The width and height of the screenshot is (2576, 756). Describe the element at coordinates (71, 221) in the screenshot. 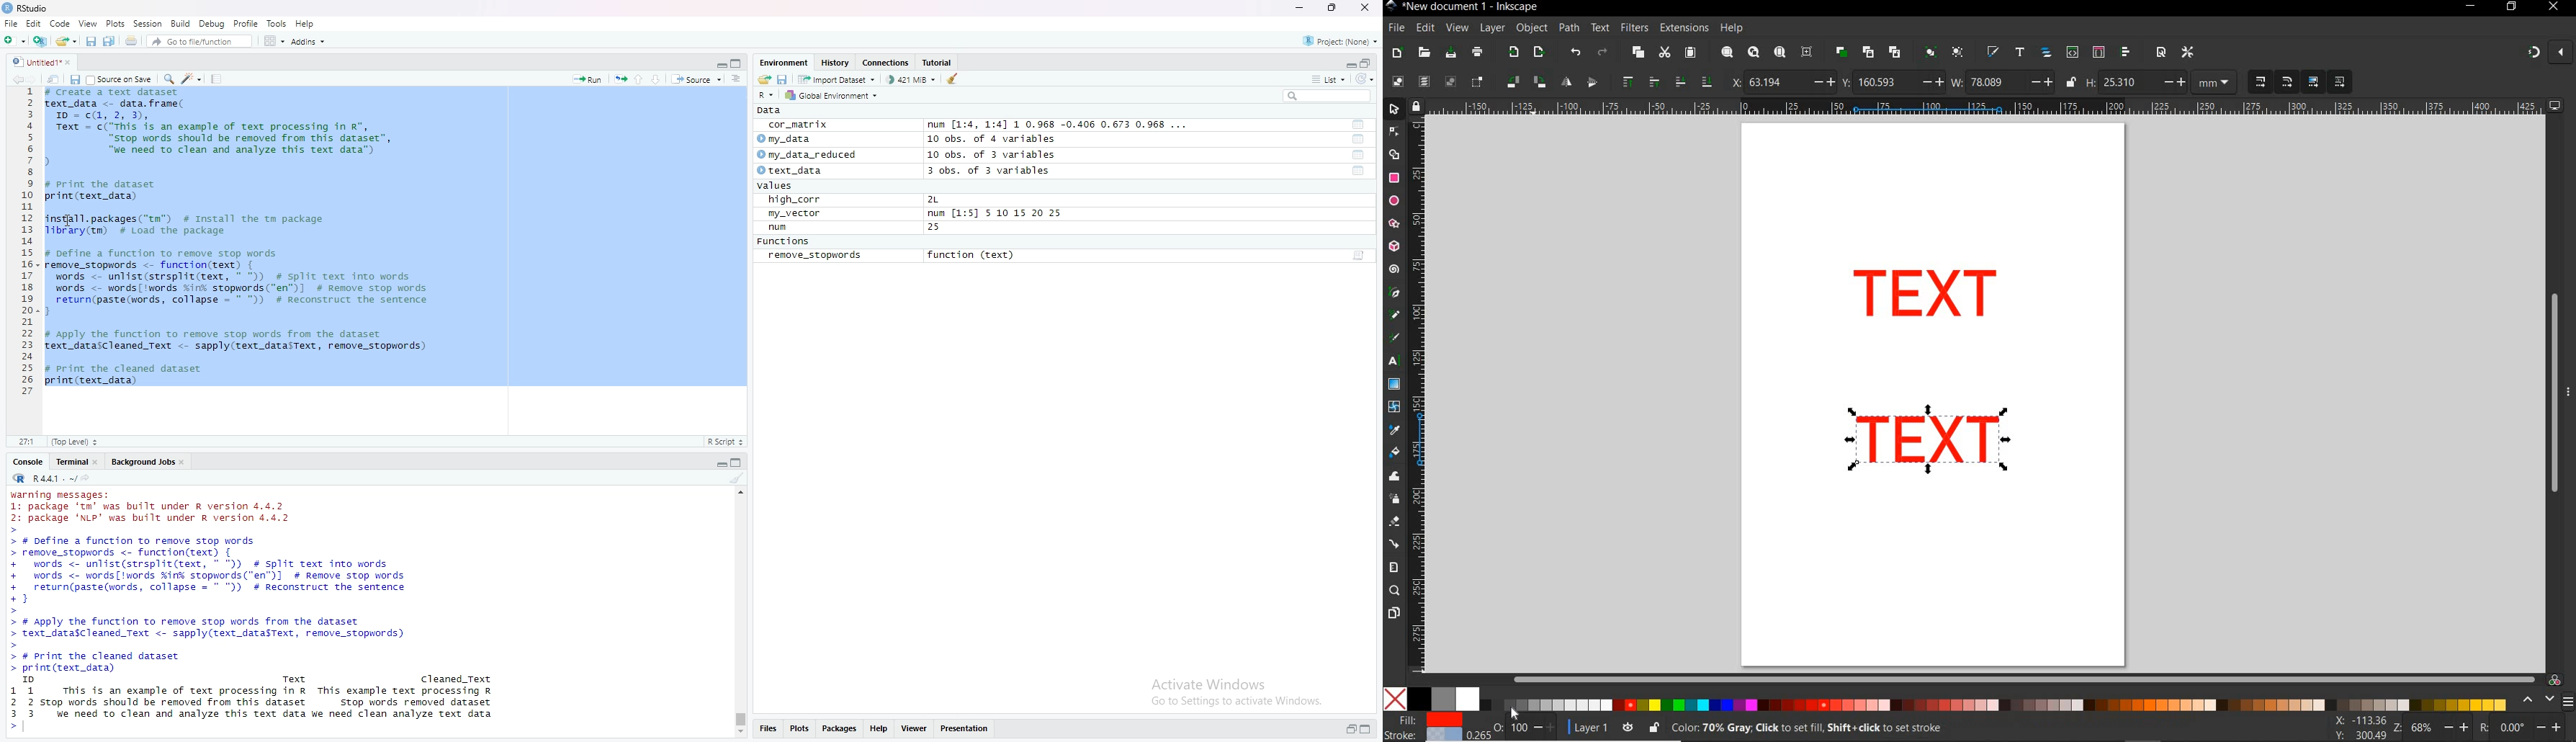

I see `cursor` at that location.